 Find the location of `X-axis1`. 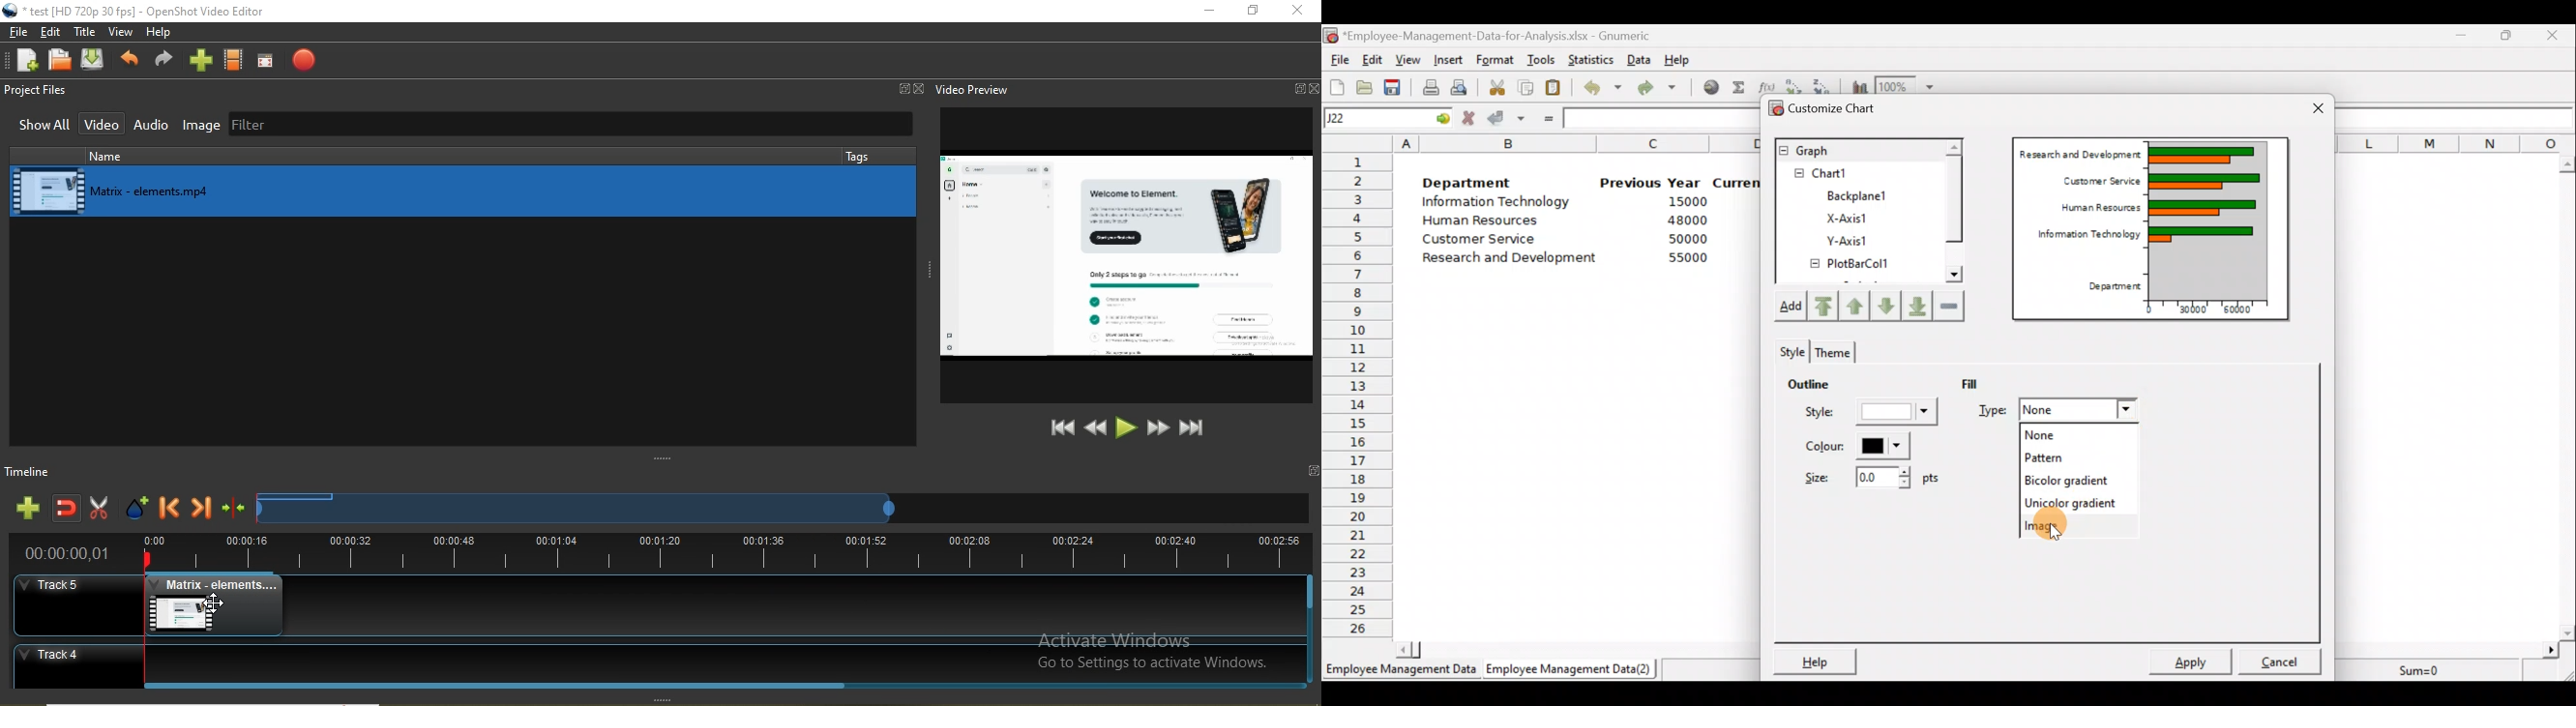

X-axis1 is located at coordinates (1856, 216).